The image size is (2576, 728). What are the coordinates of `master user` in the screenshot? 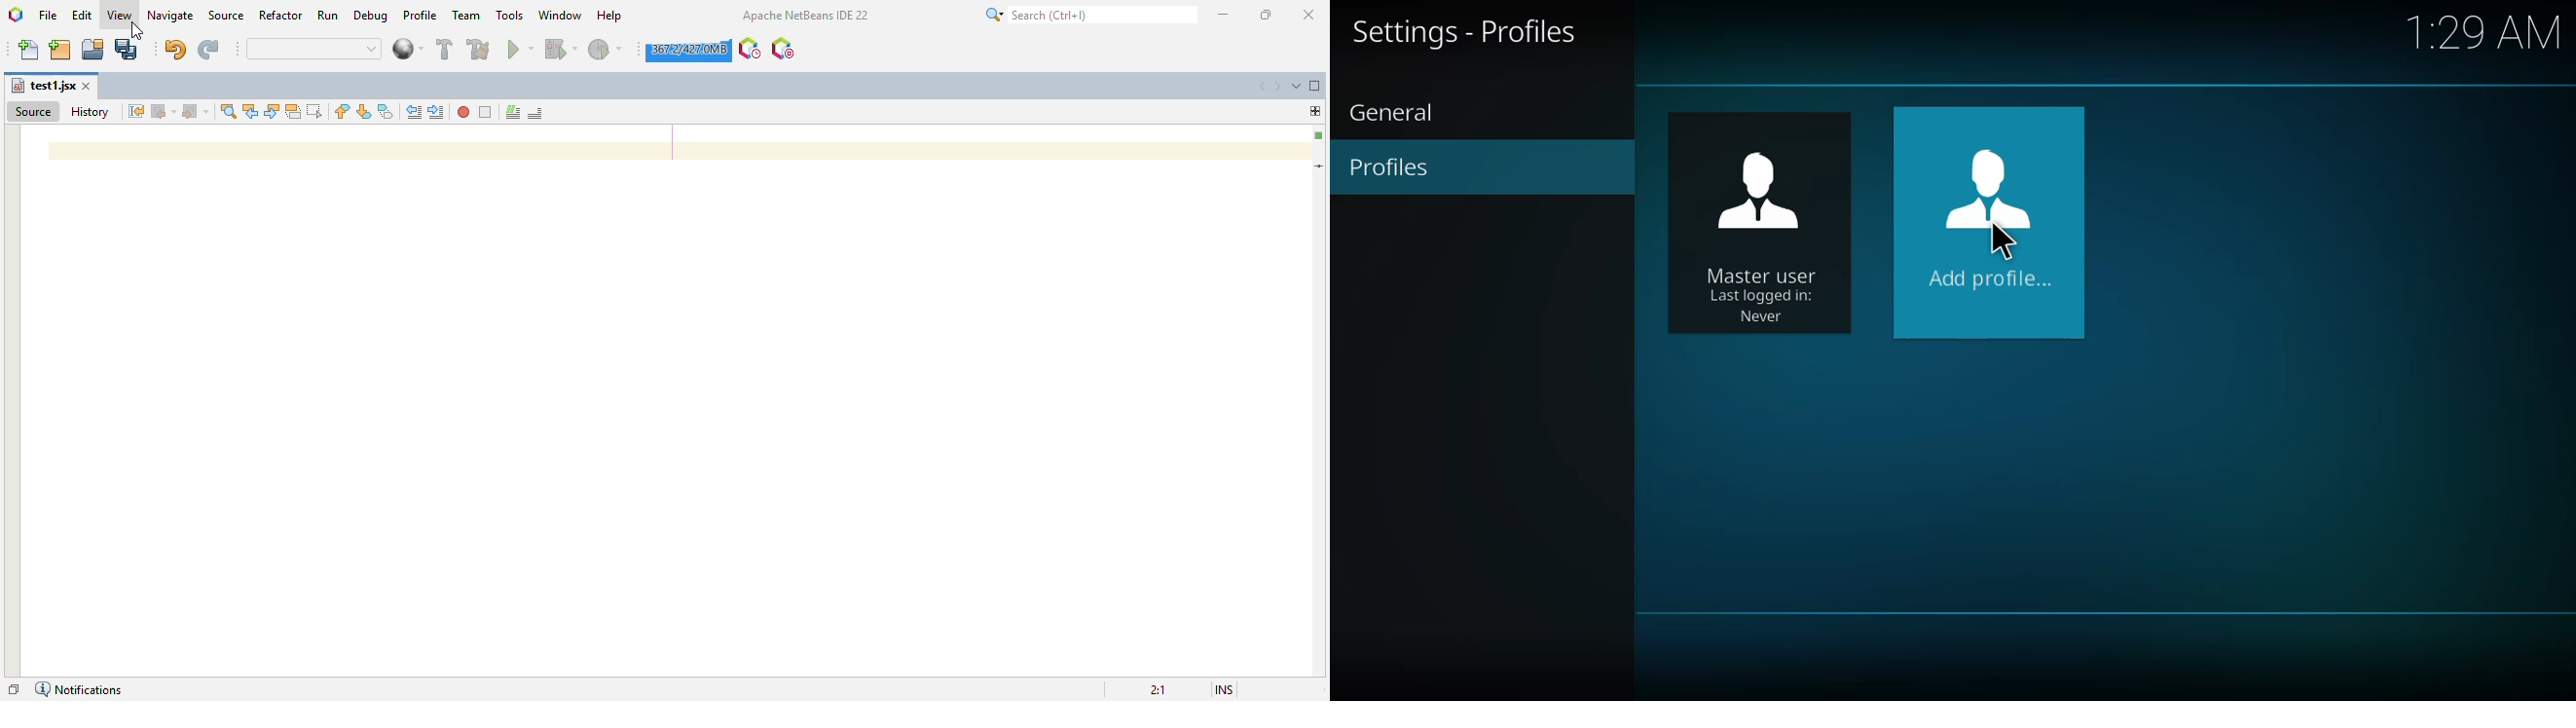 It's located at (1760, 231).